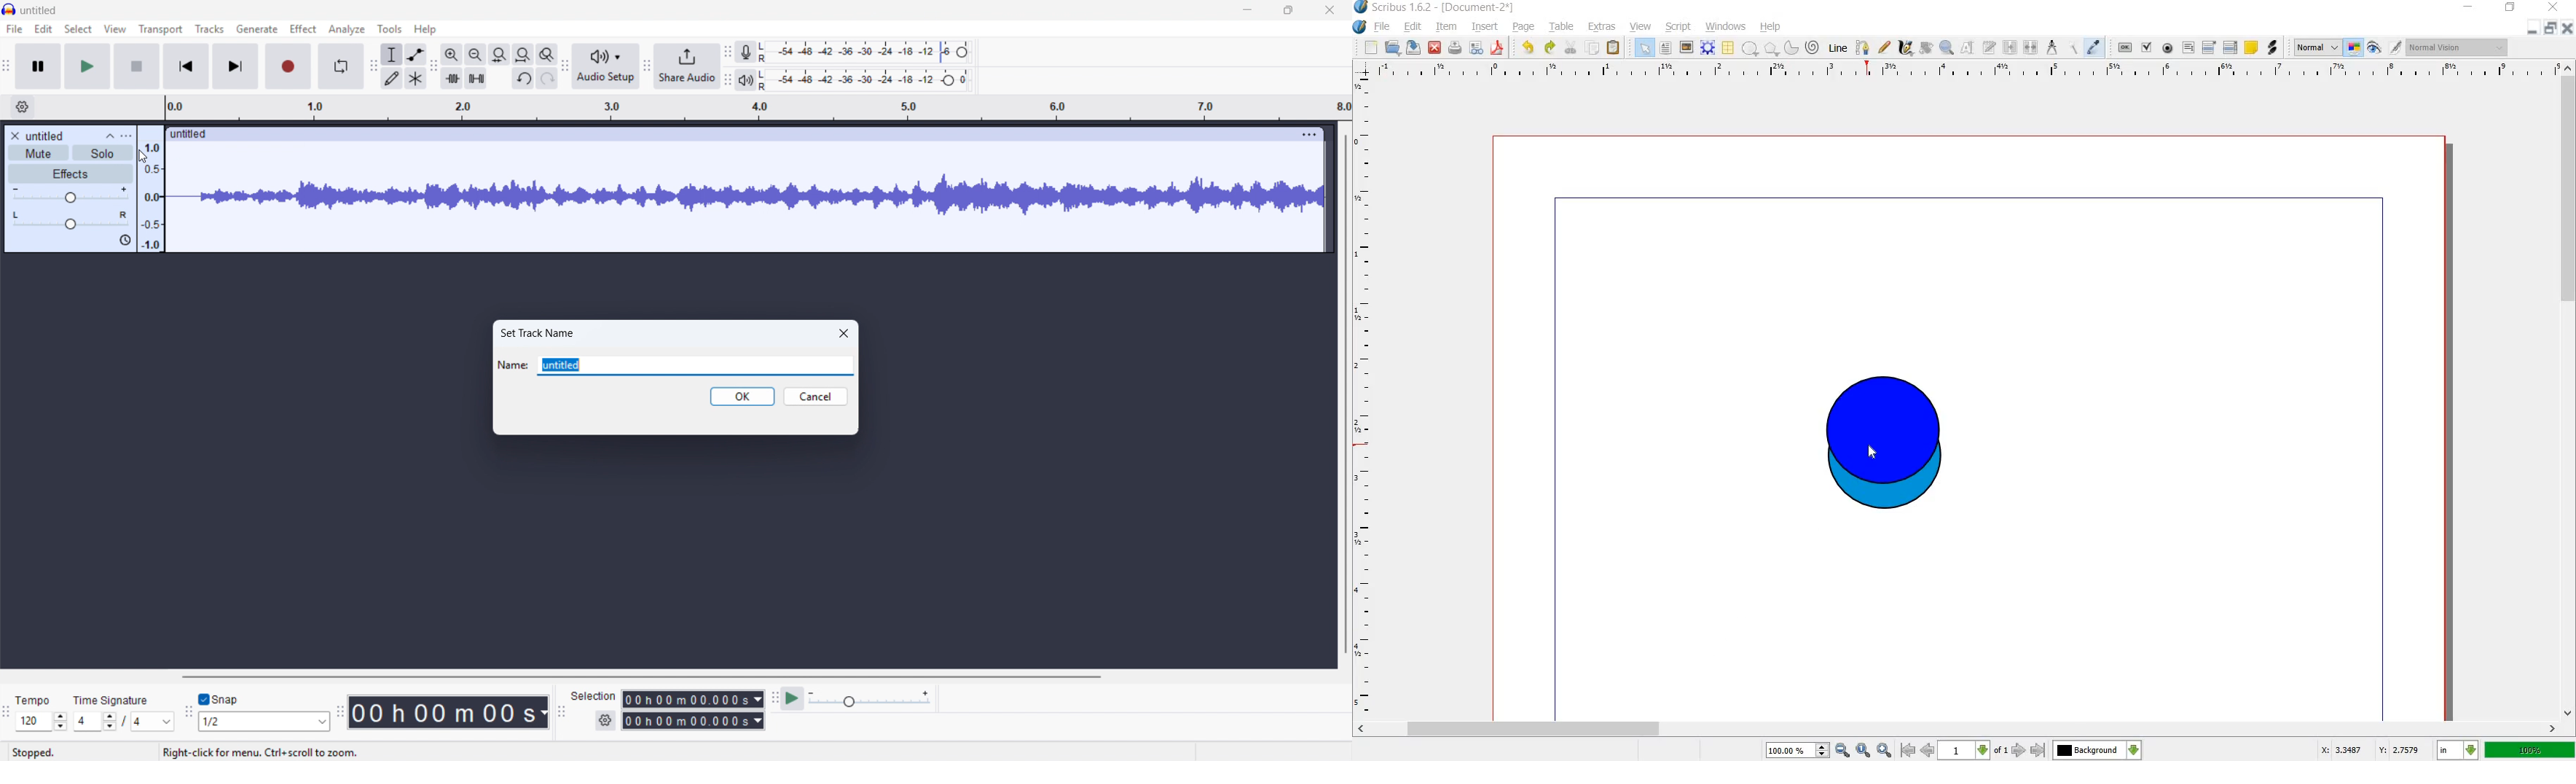  What do you see at coordinates (416, 78) in the screenshot?
I see `Multi - tool ` at bounding box center [416, 78].